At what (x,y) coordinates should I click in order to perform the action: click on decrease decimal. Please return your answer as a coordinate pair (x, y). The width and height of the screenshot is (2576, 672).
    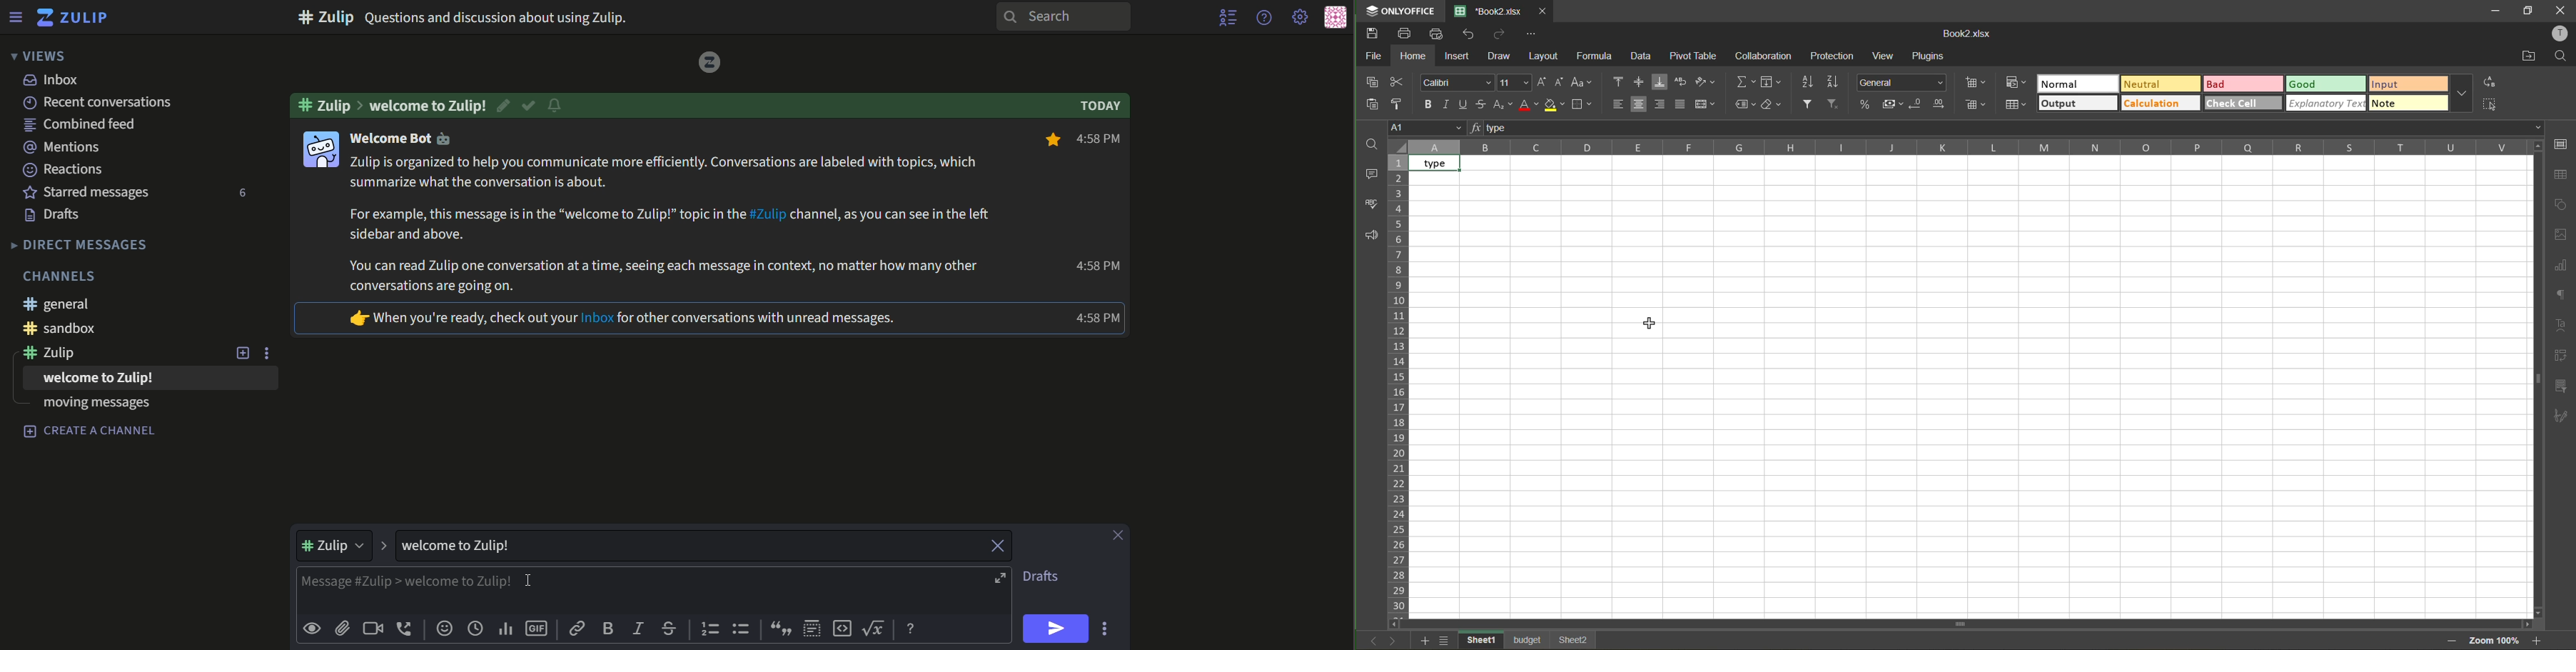
    Looking at the image, I should click on (1916, 104).